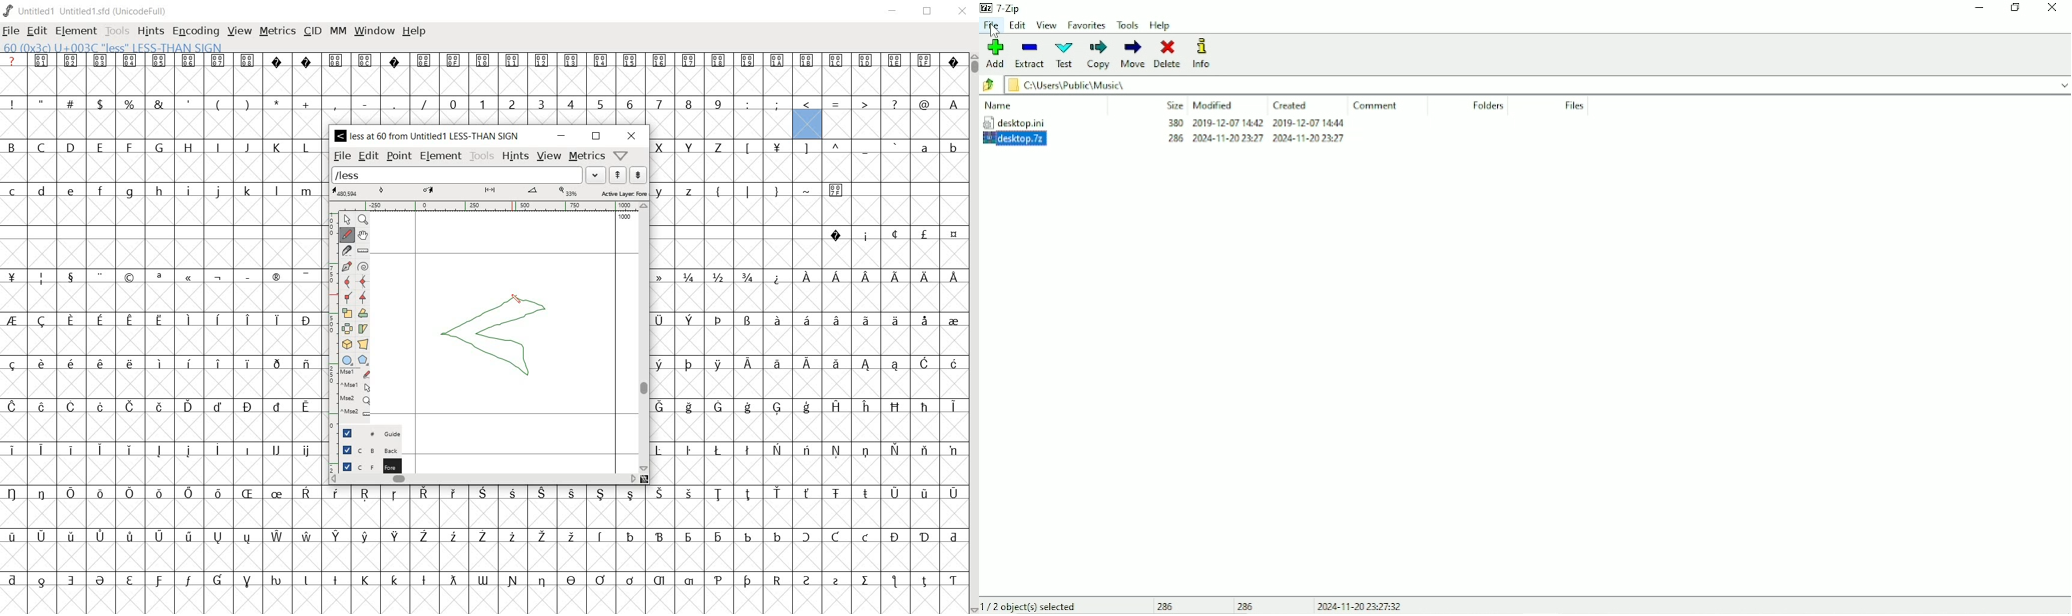 This screenshot has width=2072, height=616. I want to click on Favorites, so click(1088, 26).